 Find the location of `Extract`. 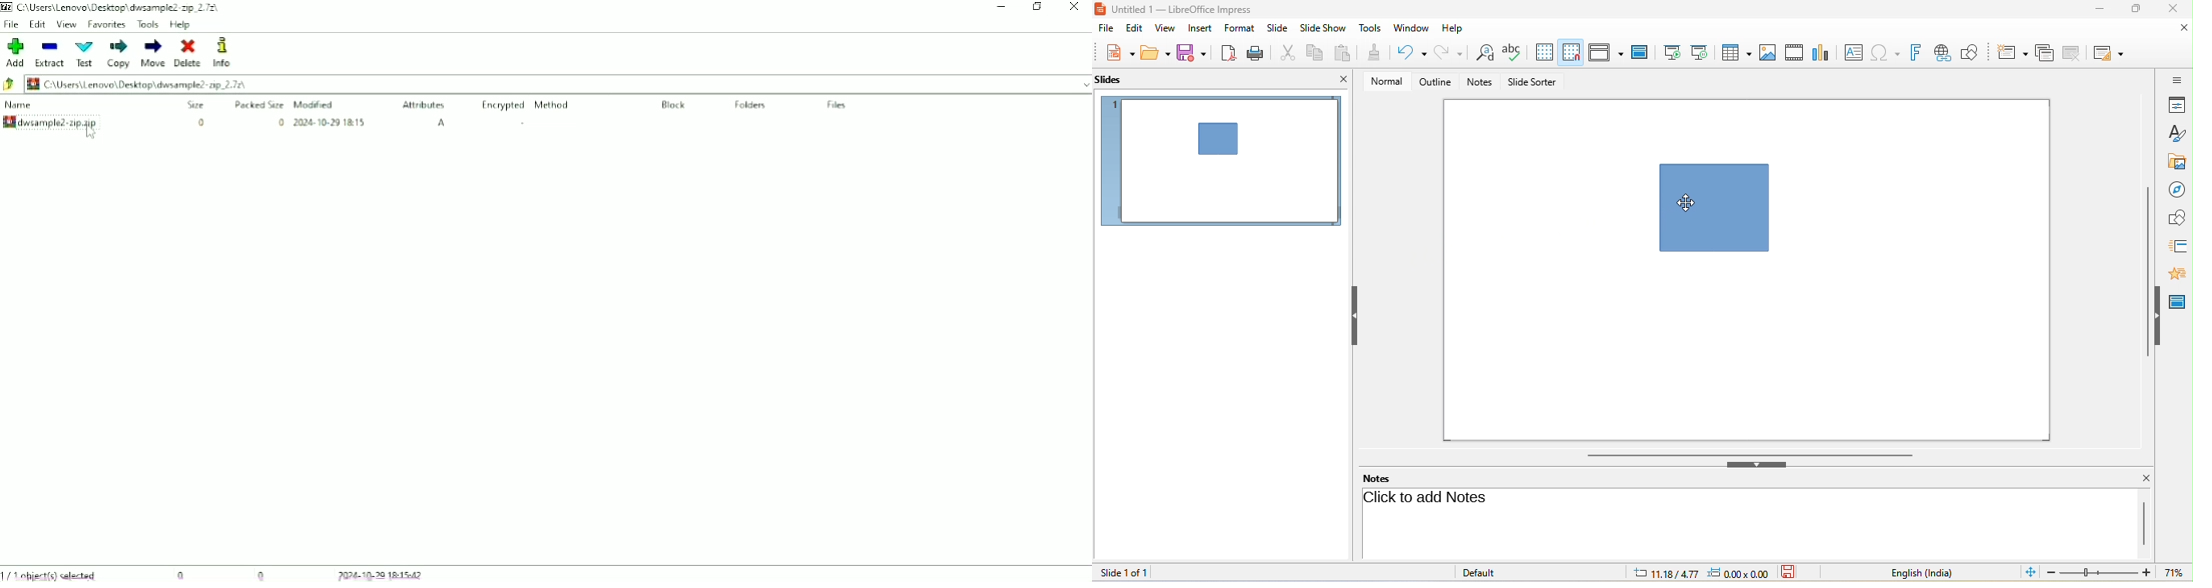

Extract is located at coordinates (51, 53).